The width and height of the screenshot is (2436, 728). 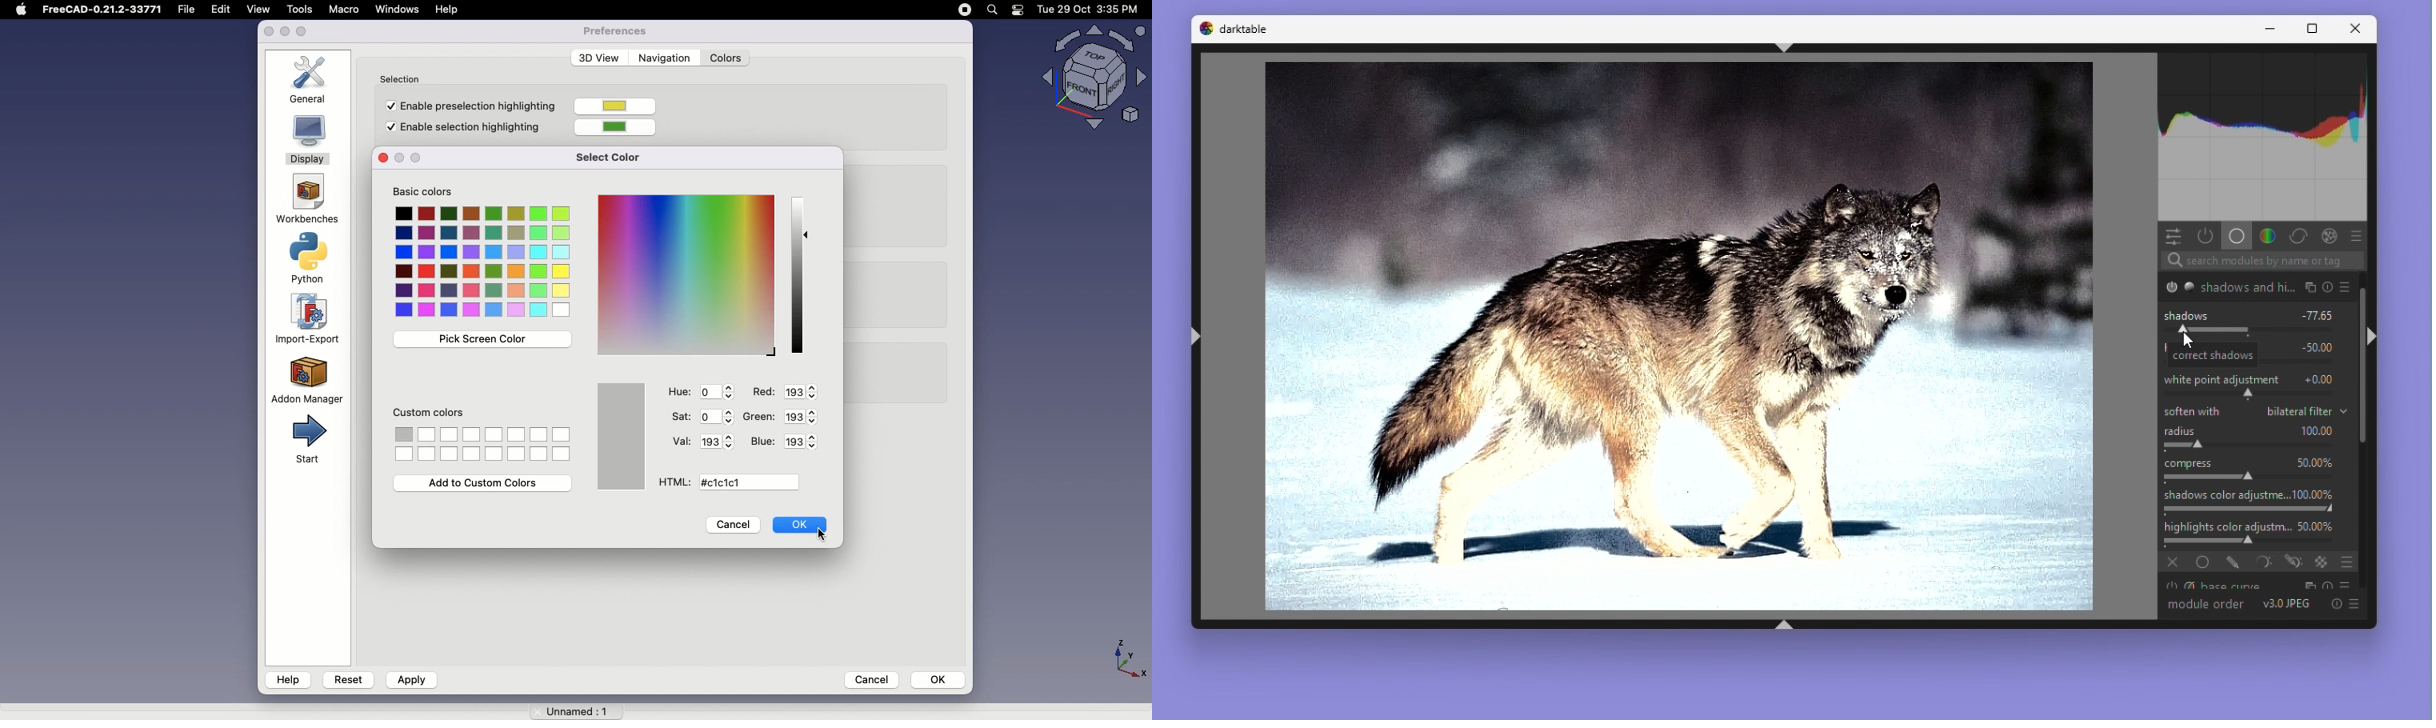 I want to click on adjust saturation of shadows, so click(x=2249, y=508).